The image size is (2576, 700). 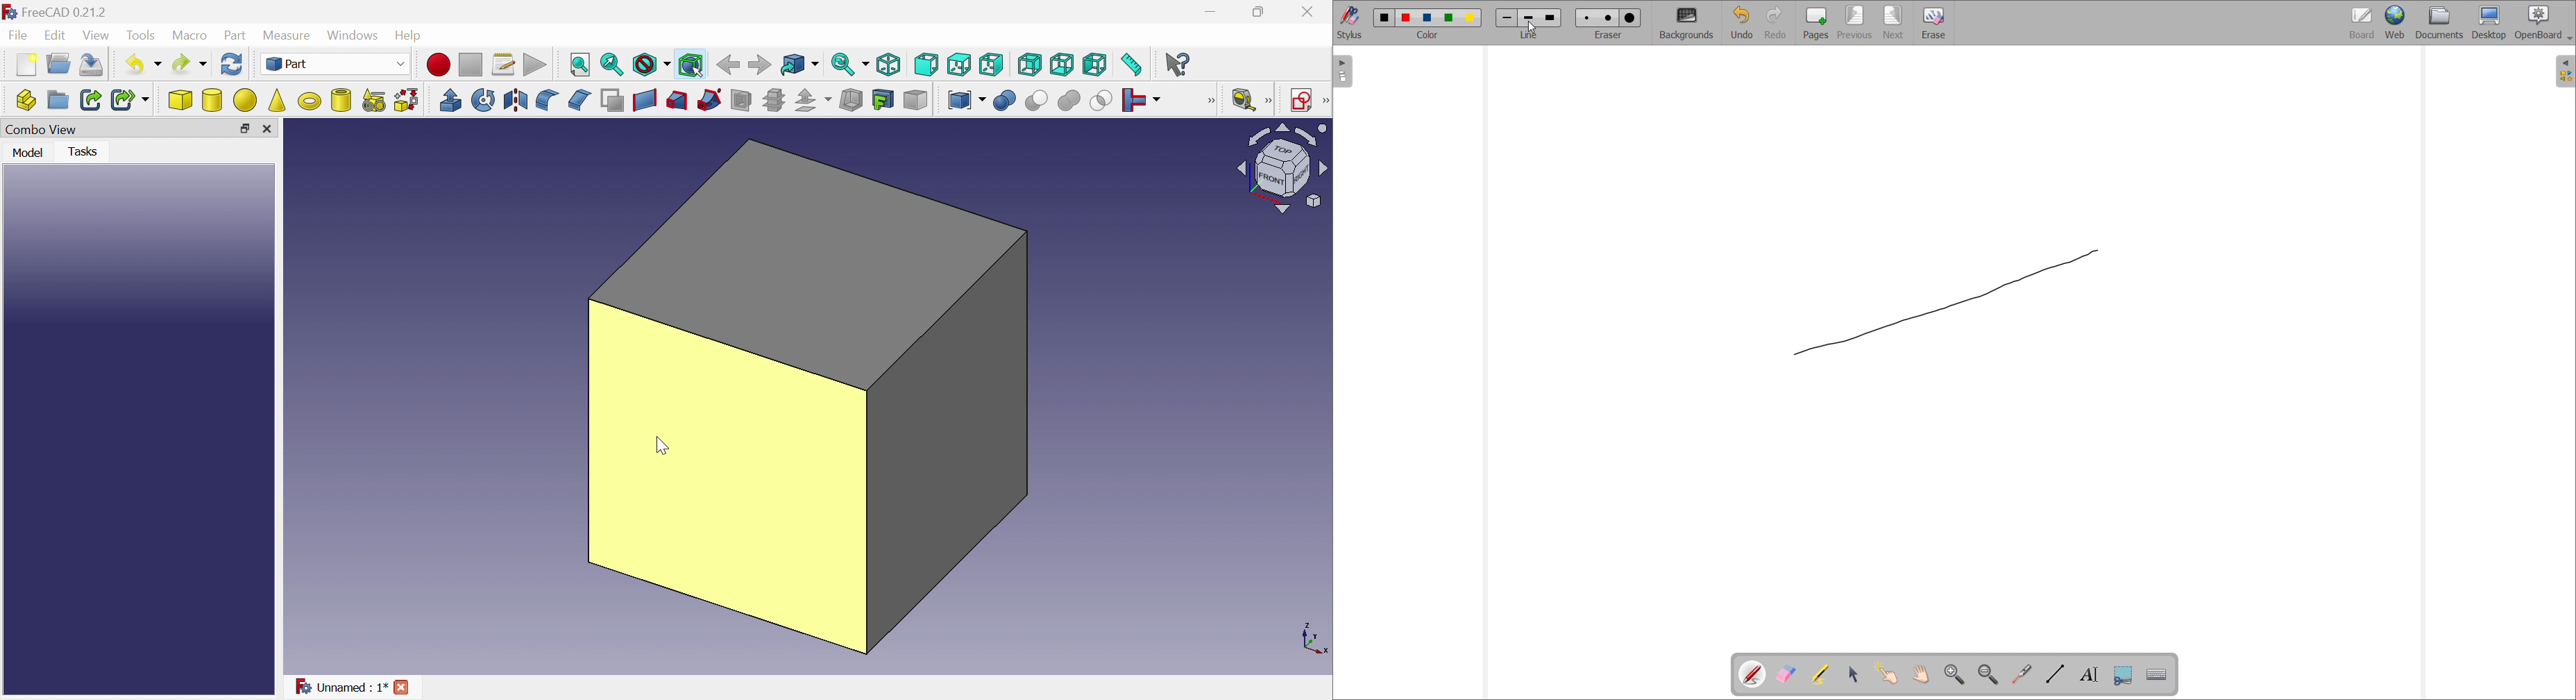 What do you see at coordinates (60, 62) in the screenshot?
I see `Open` at bounding box center [60, 62].